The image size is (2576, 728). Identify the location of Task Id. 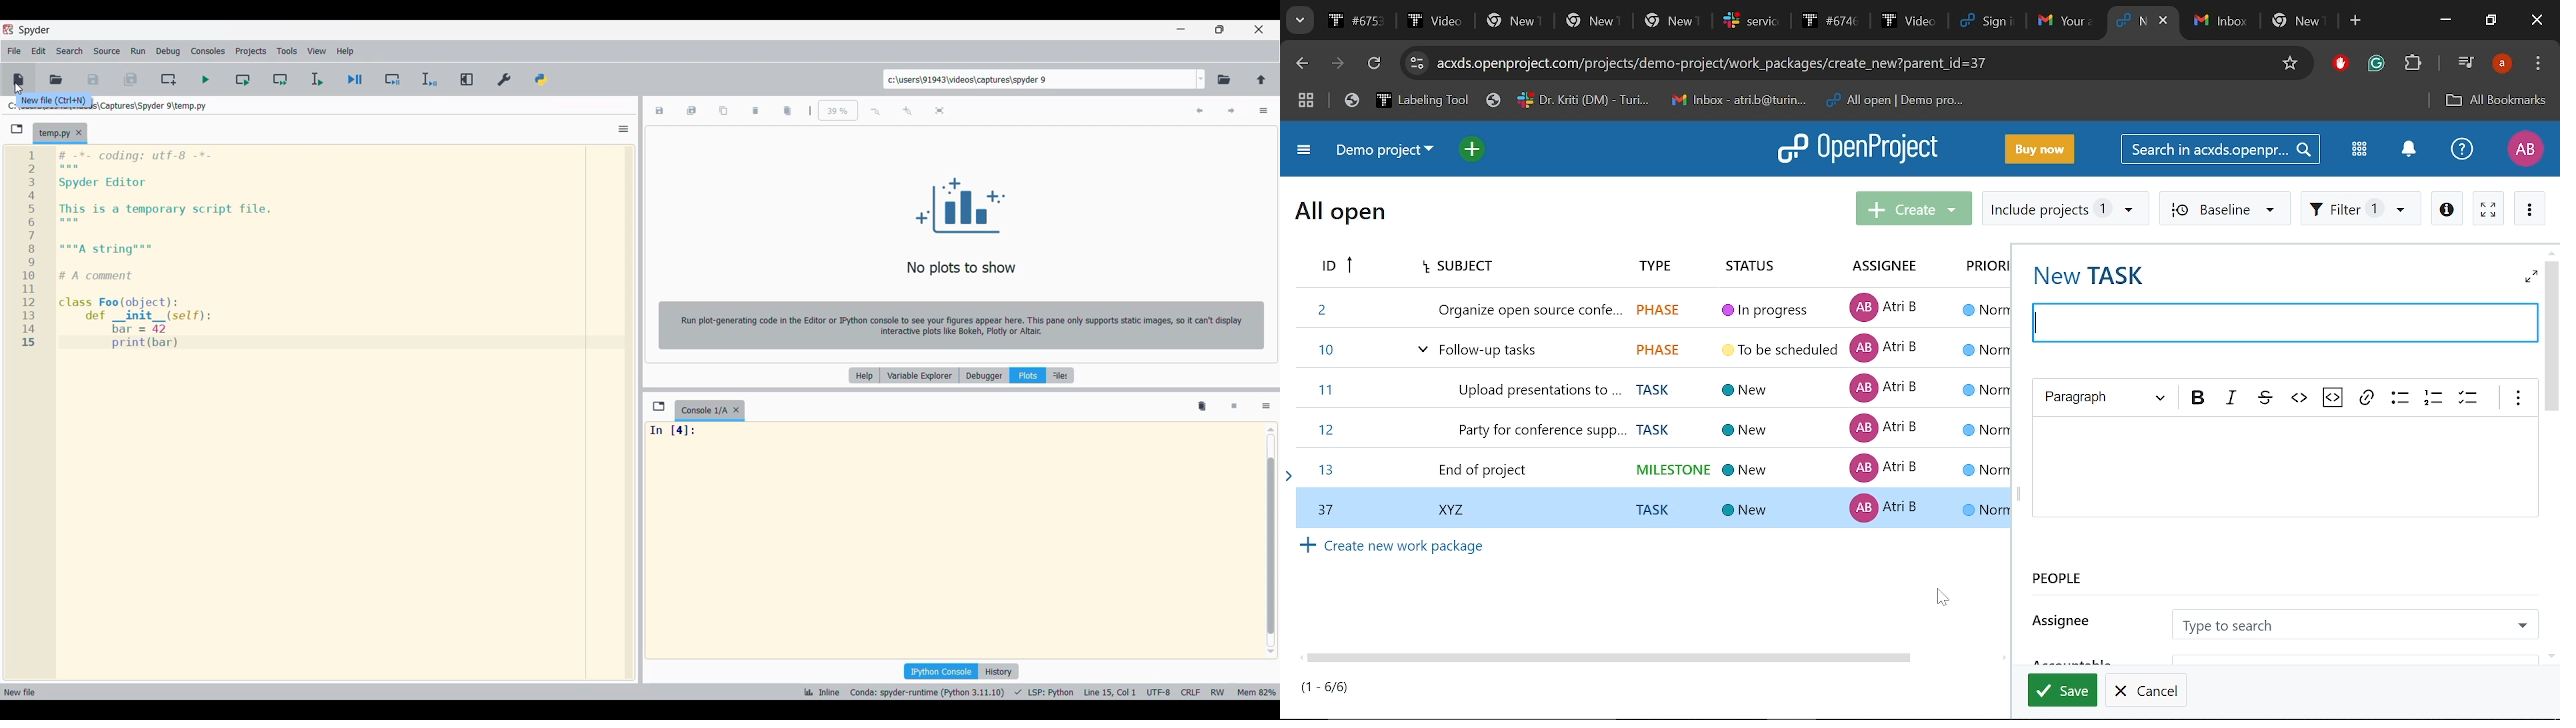
(1334, 267).